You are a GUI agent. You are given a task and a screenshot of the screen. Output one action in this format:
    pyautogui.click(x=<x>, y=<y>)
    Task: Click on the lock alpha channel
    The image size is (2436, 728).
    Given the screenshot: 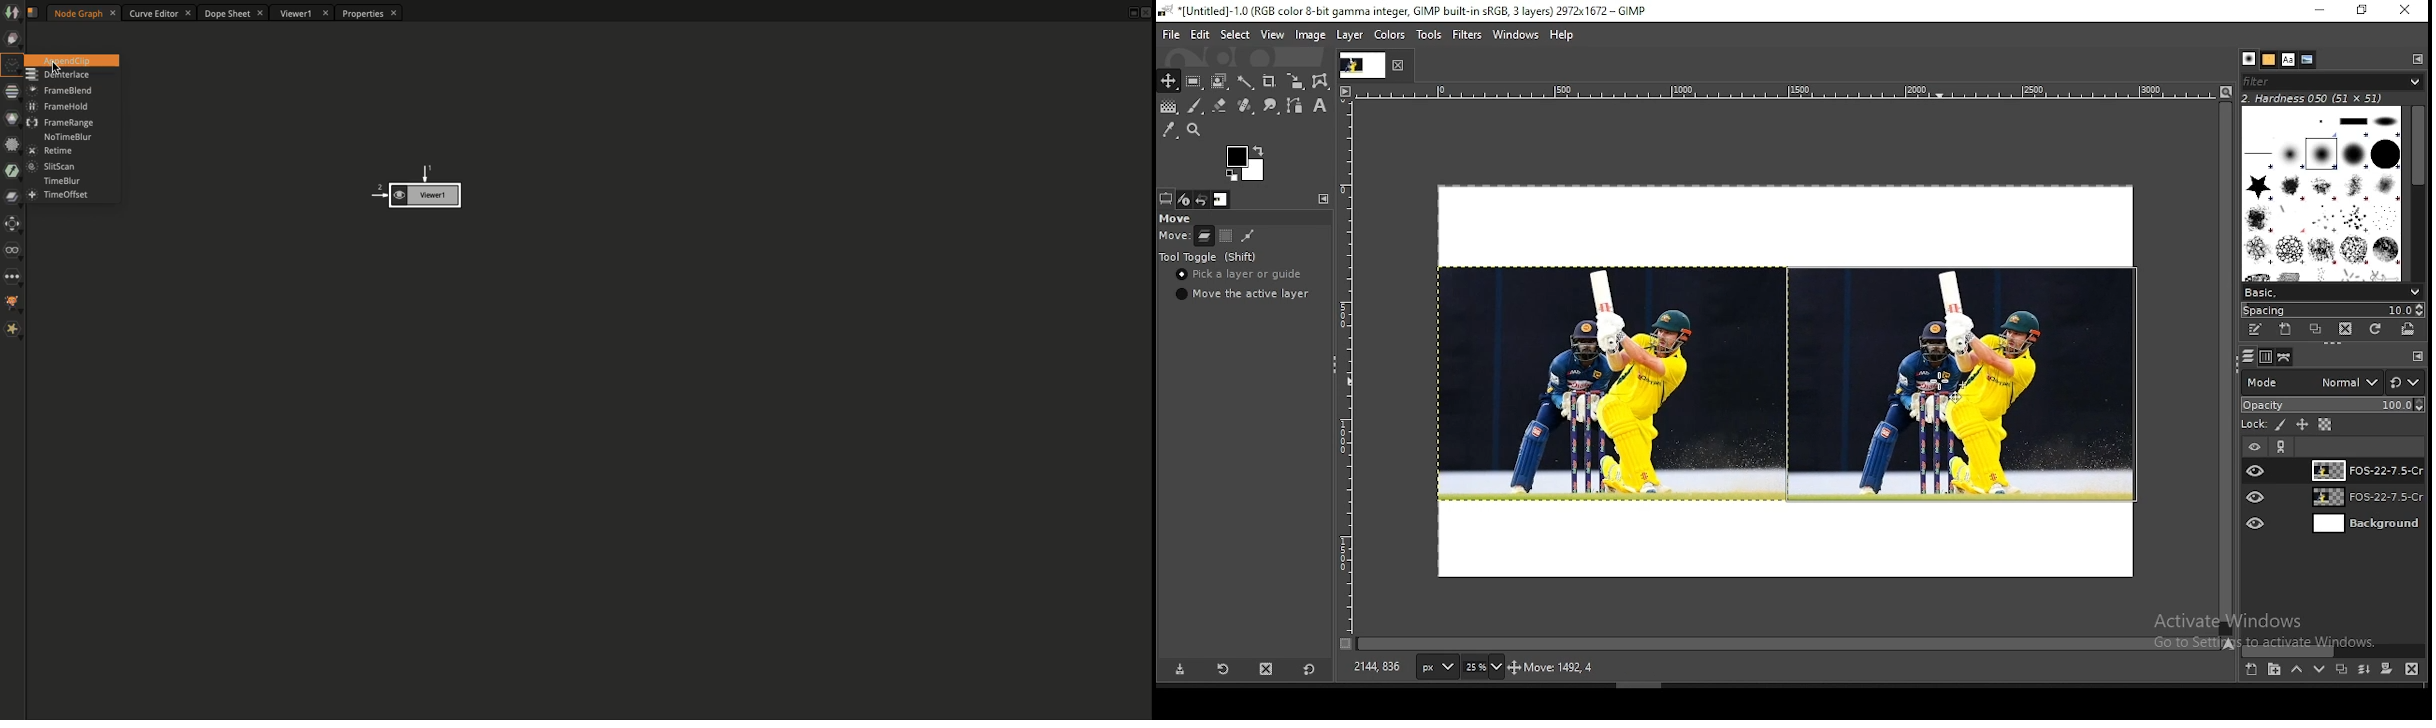 What is the action you would take?
    pyautogui.click(x=2324, y=425)
    